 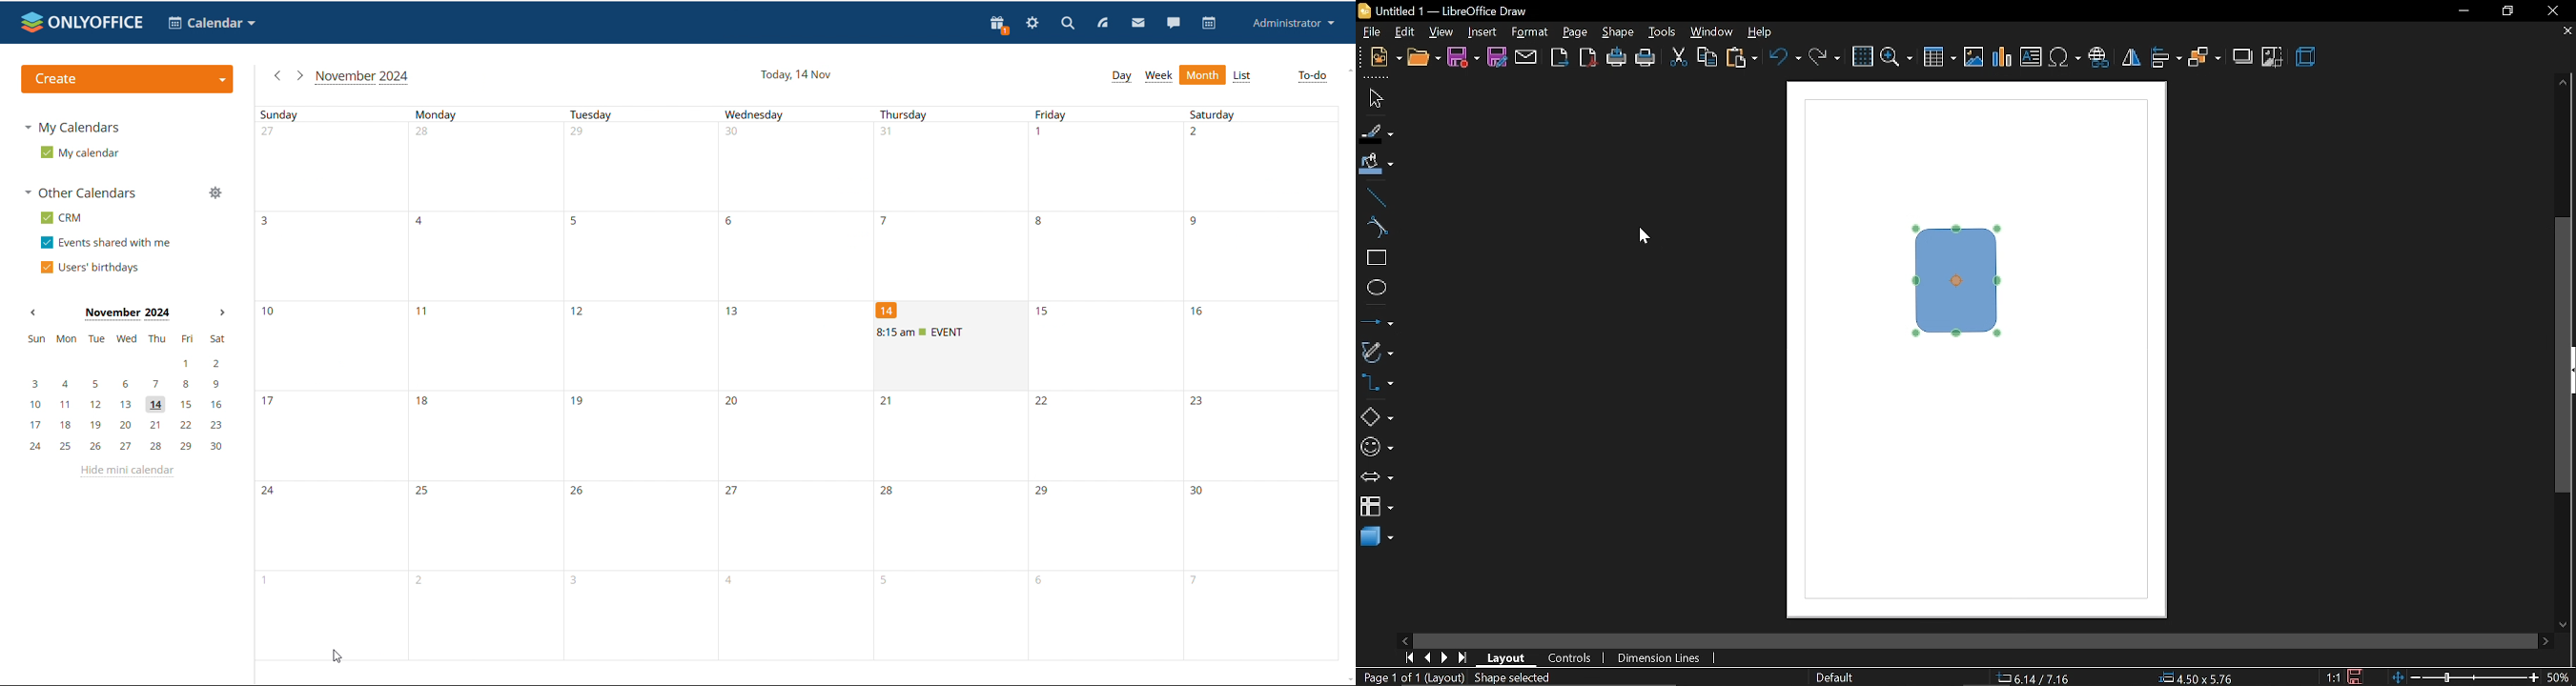 What do you see at coordinates (2099, 59) in the screenshot?
I see `insert hyperlink` at bounding box center [2099, 59].